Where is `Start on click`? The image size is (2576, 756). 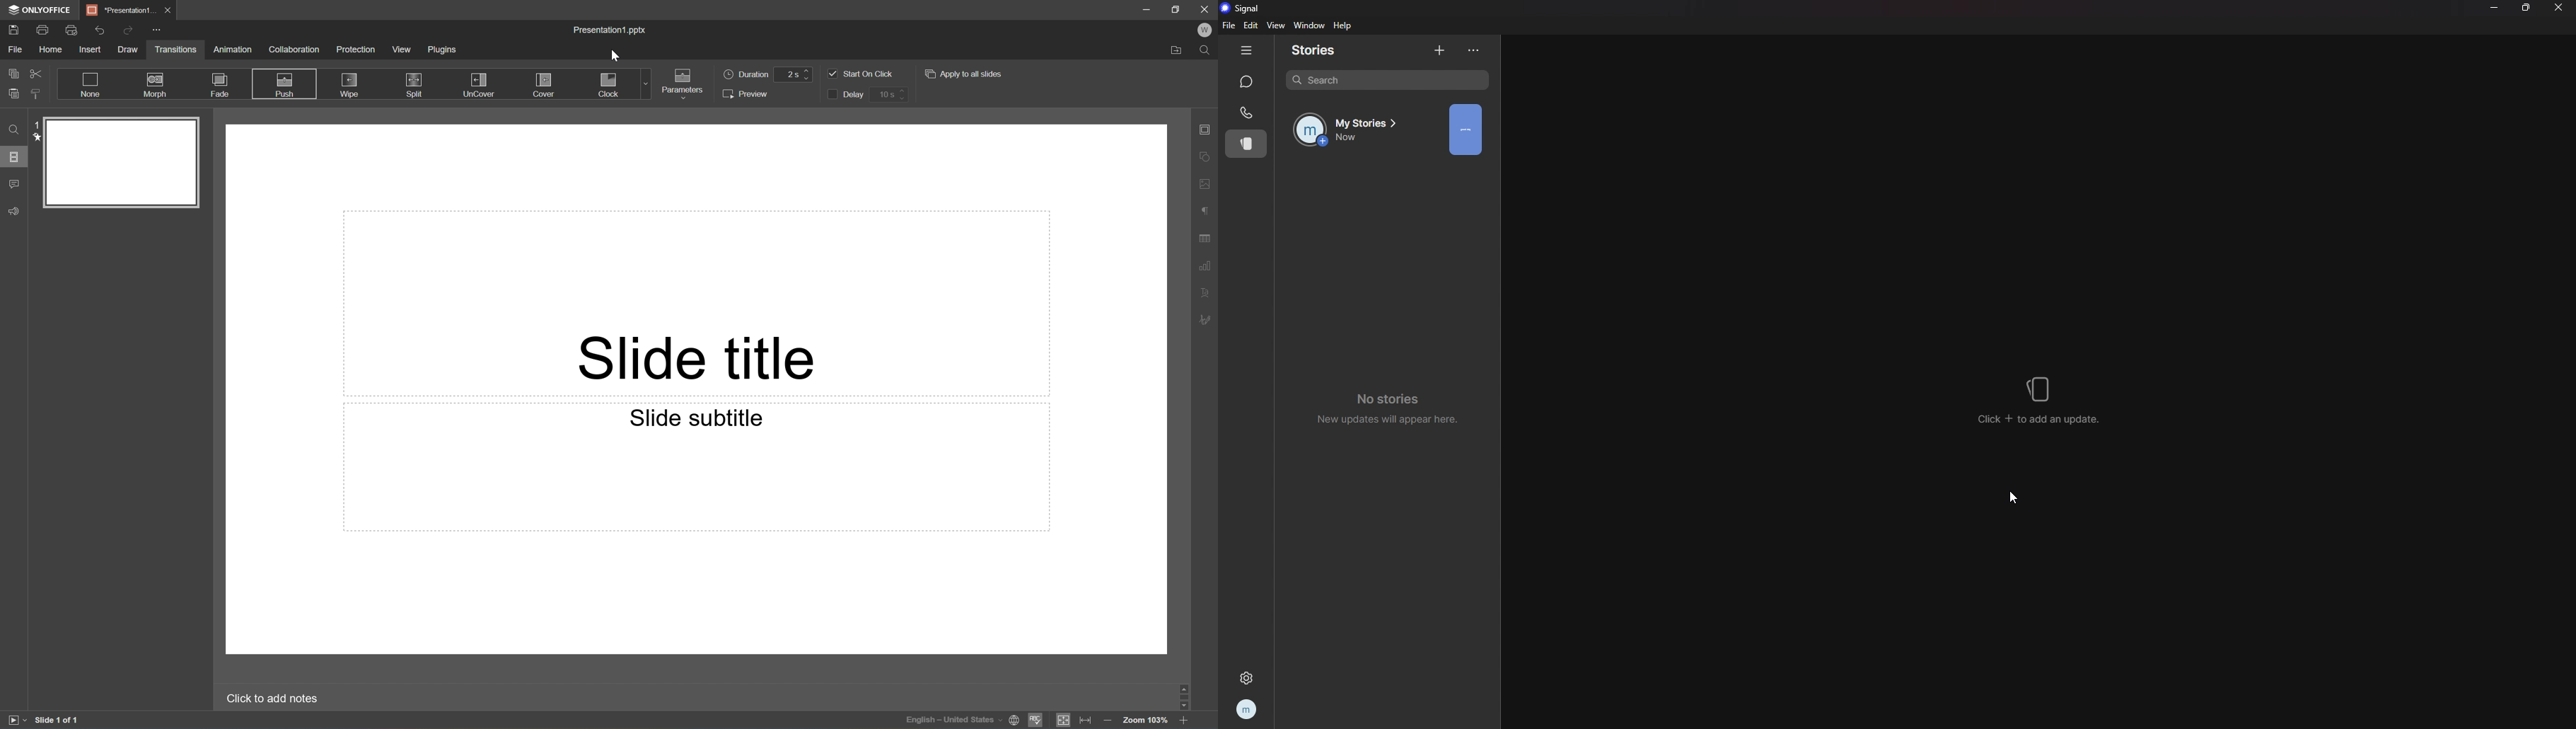 Start on click is located at coordinates (861, 73).